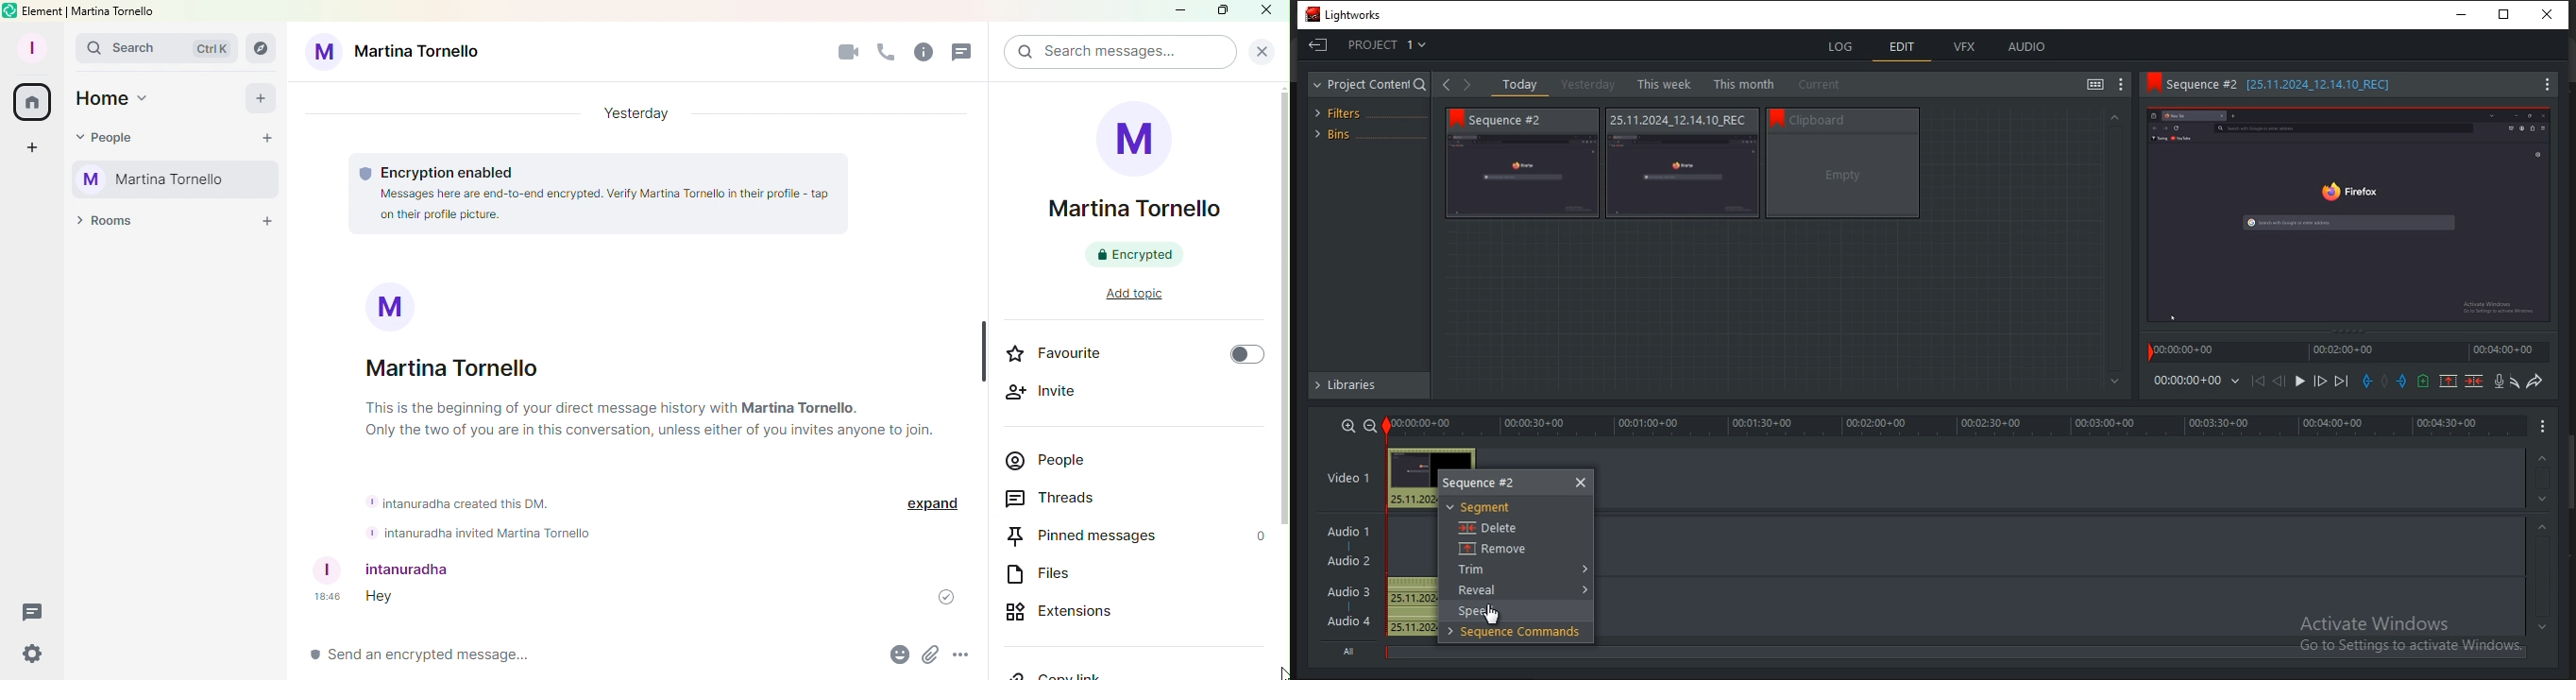  I want to click on expand, so click(929, 503).